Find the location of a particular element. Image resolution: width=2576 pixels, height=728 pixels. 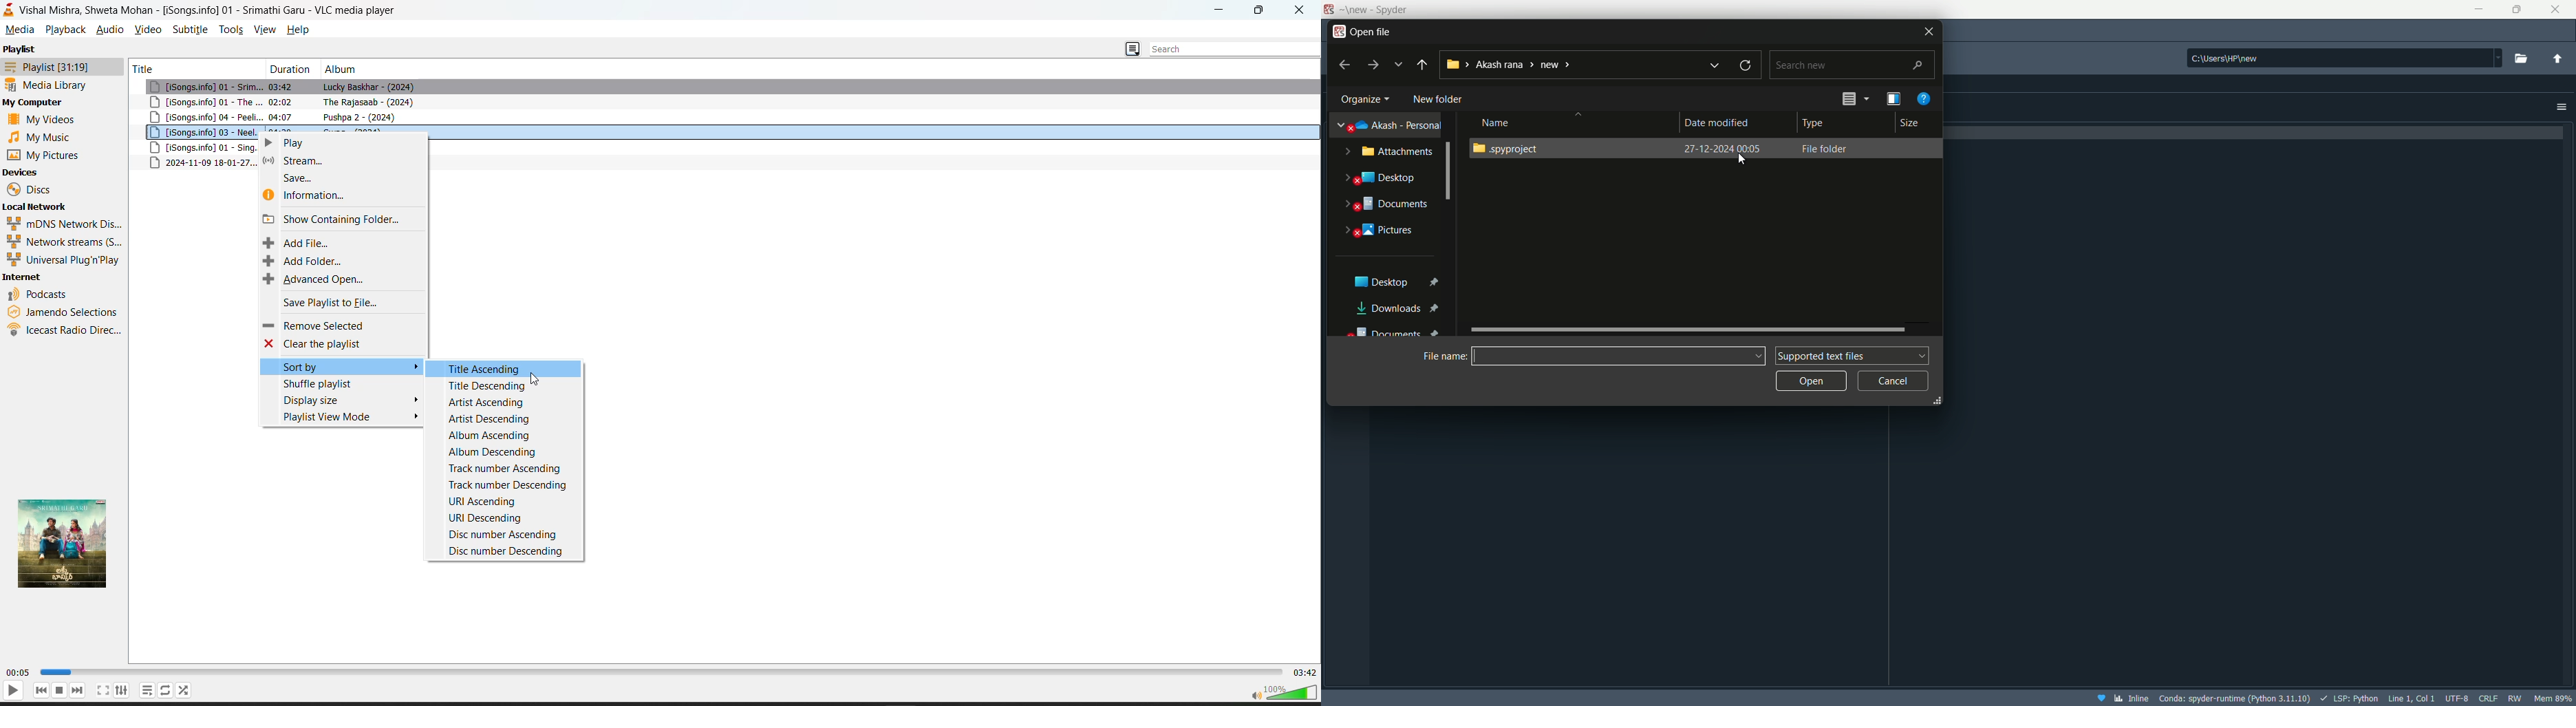

app icon is located at coordinates (1337, 32).